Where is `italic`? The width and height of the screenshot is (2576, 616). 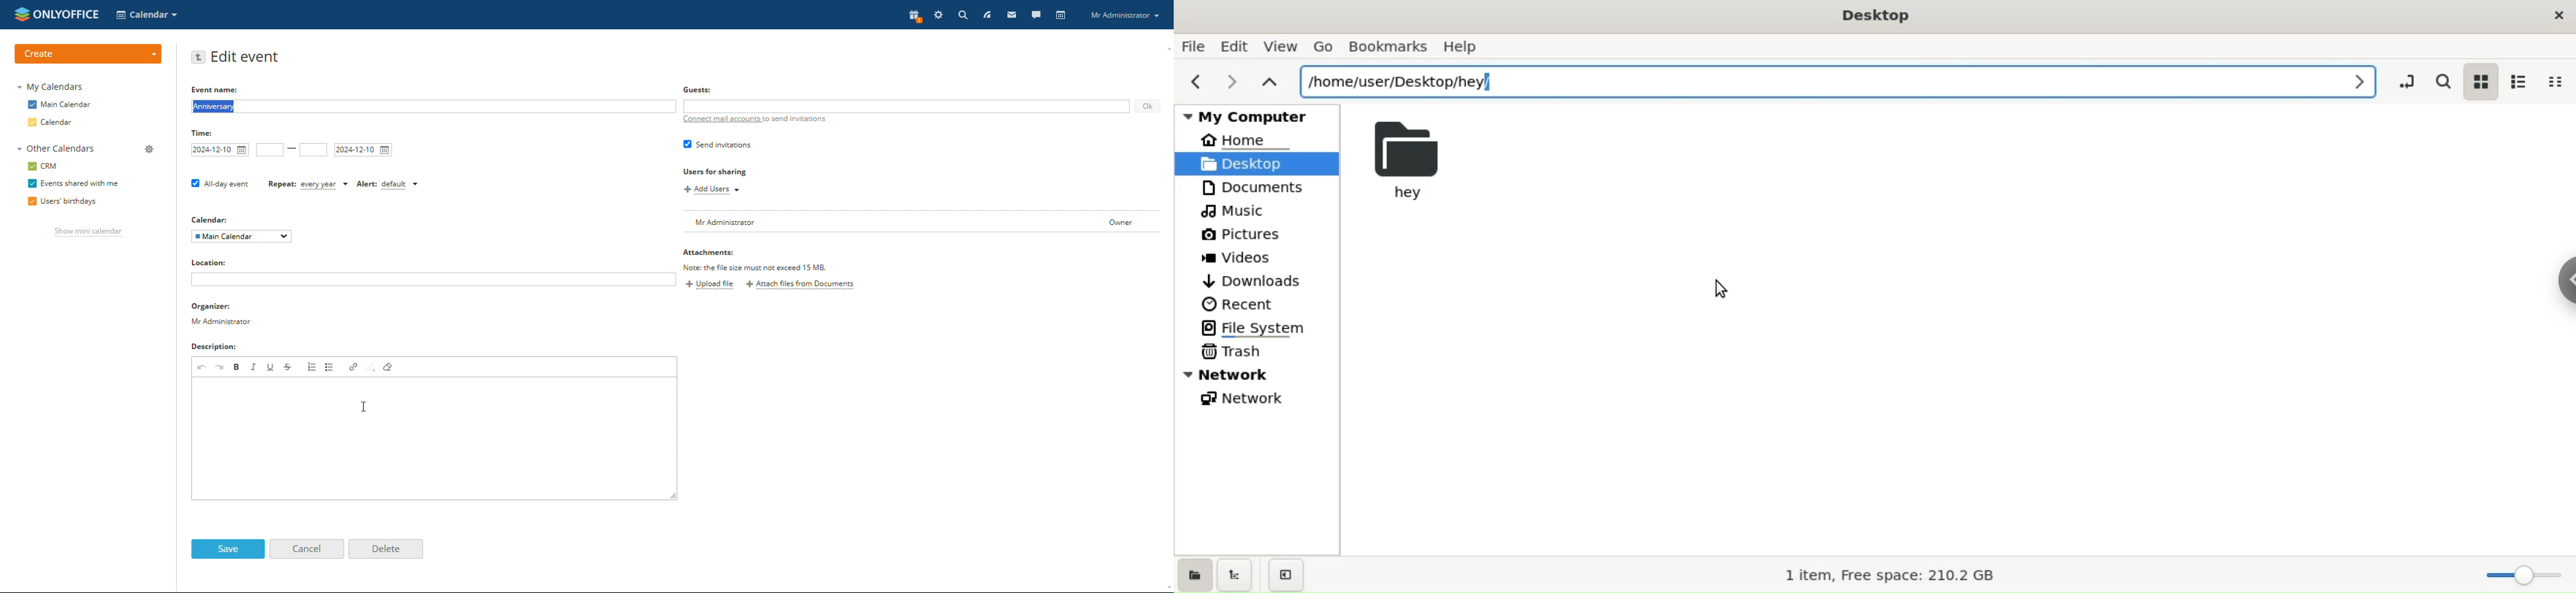 italic is located at coordinates (254, 366).